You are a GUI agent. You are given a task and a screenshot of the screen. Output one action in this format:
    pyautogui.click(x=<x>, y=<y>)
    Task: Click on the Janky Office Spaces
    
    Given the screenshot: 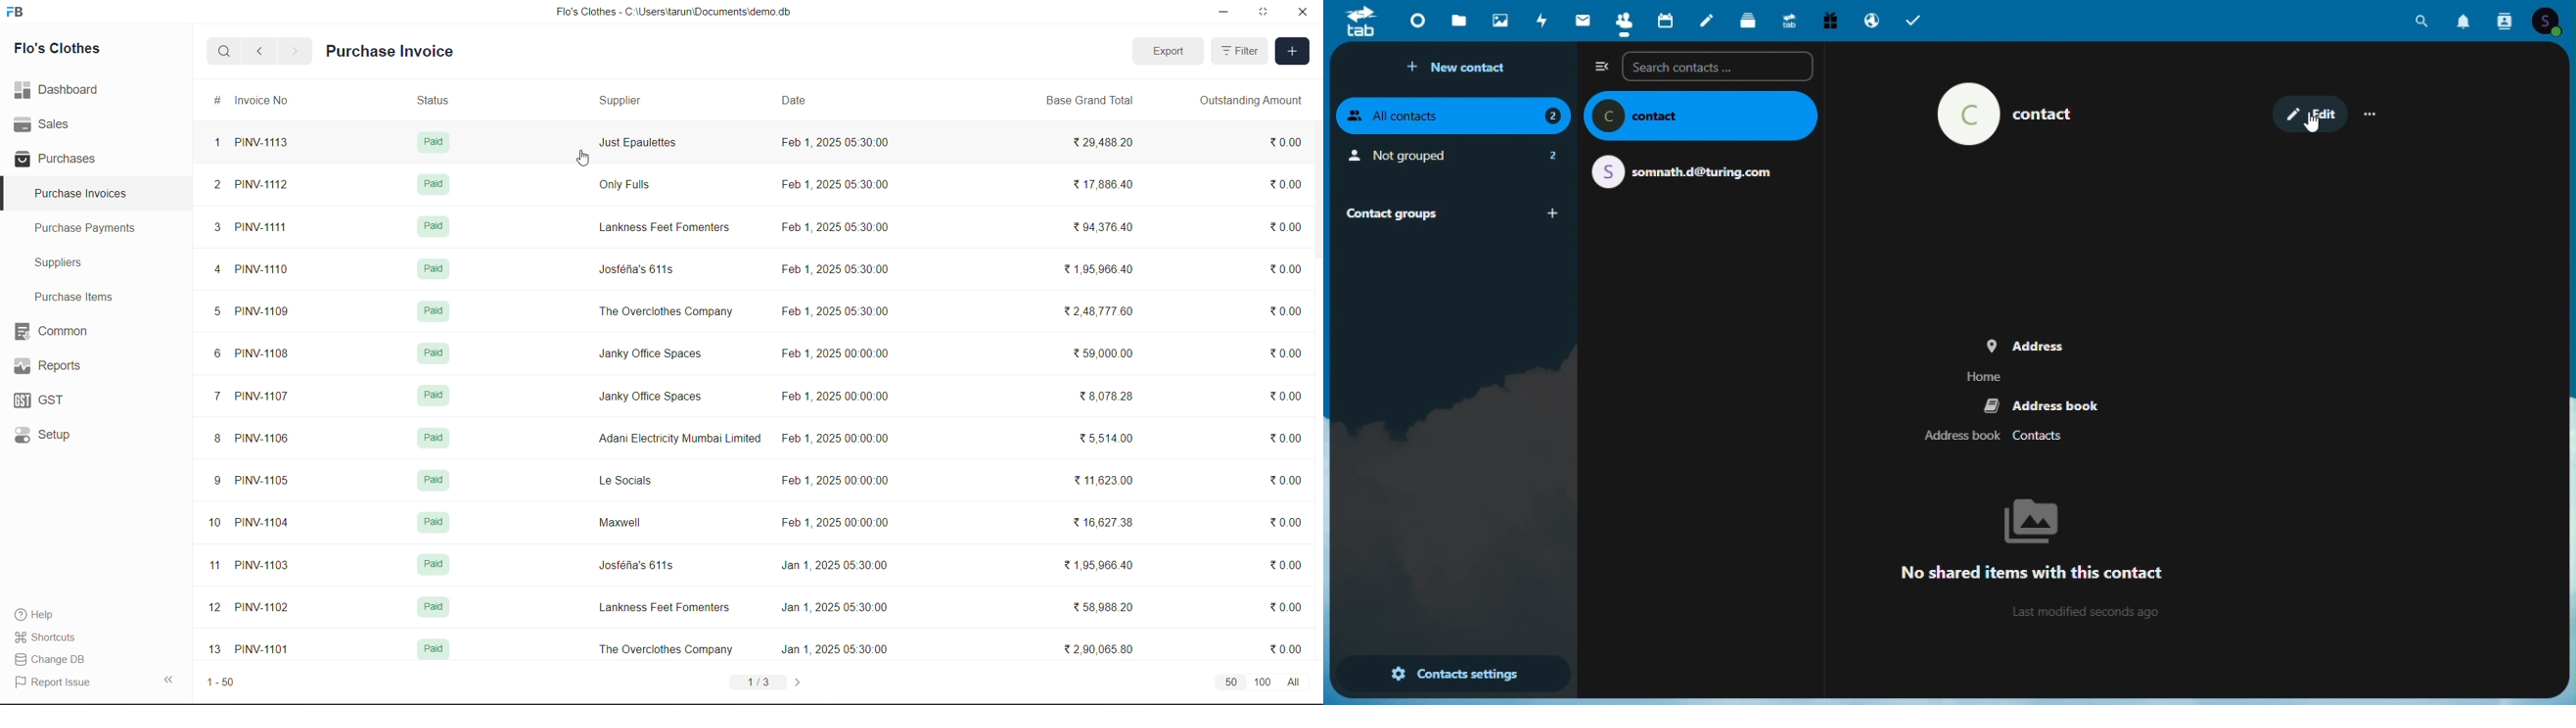 What is the action you would take?
    pyautogui.click(x=649, y=354)
    